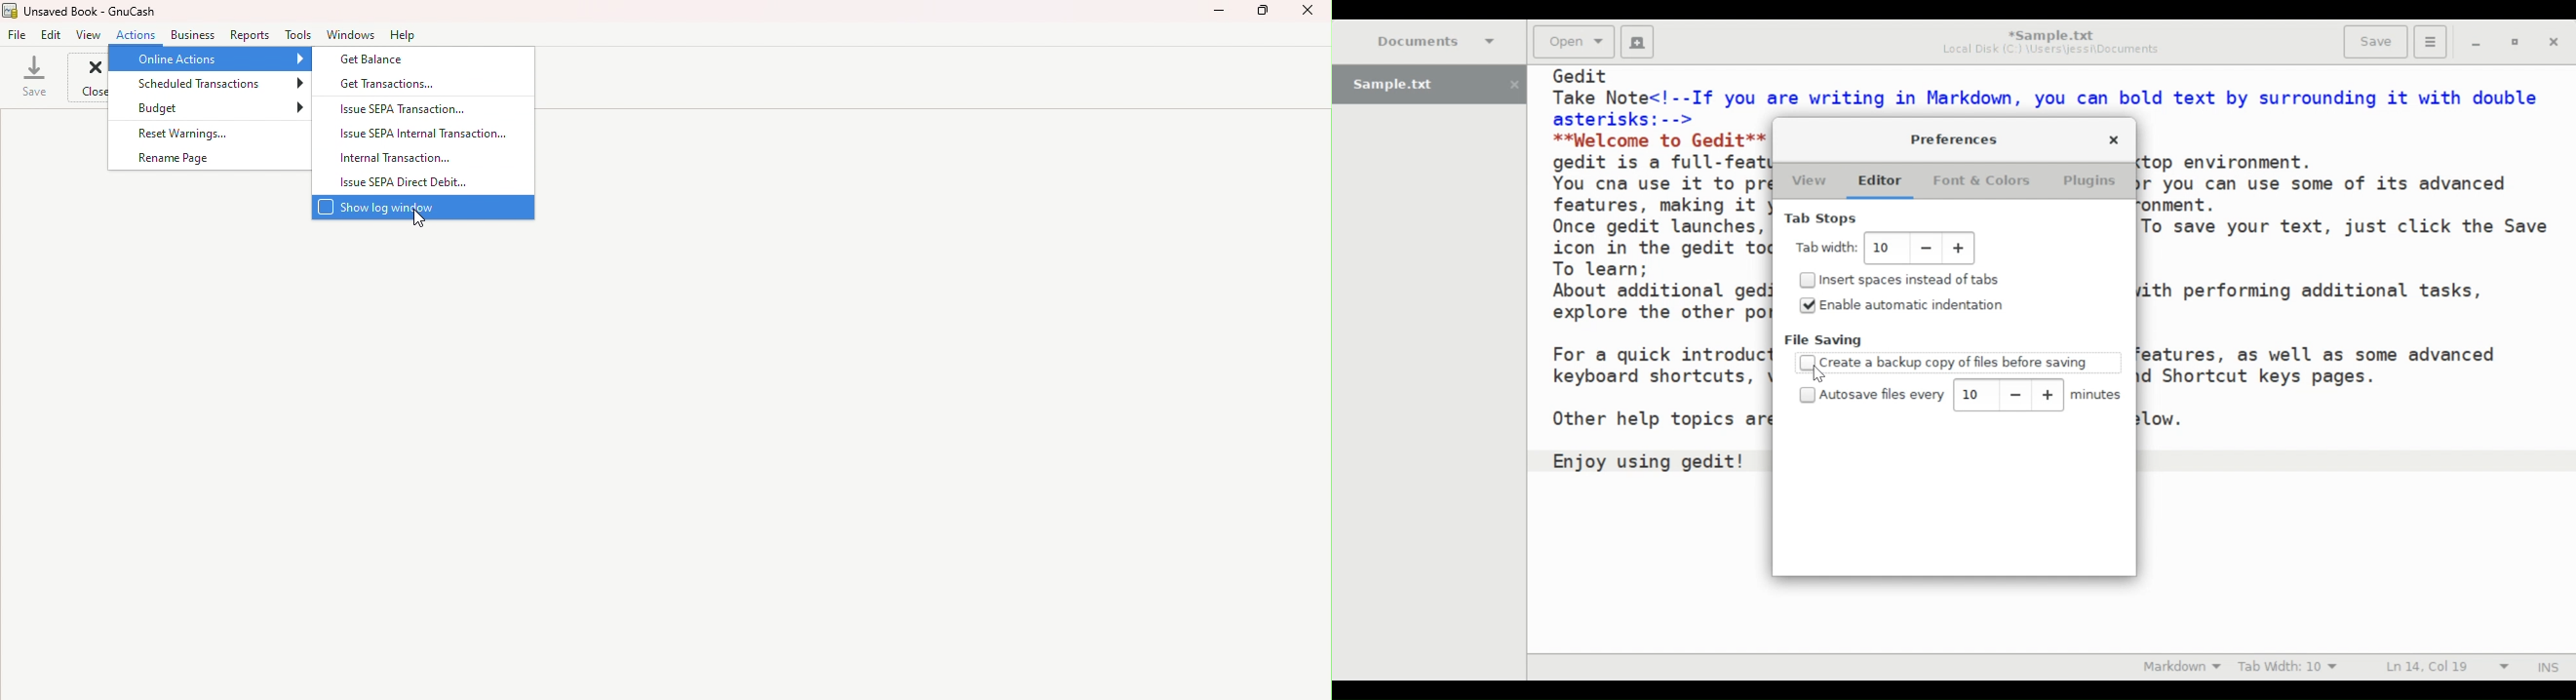 Image resolution: width=2576 pixels, height=700 pixels. Describe the element at coordinates (20, 35) in the screenshot. I see `File` at that location.